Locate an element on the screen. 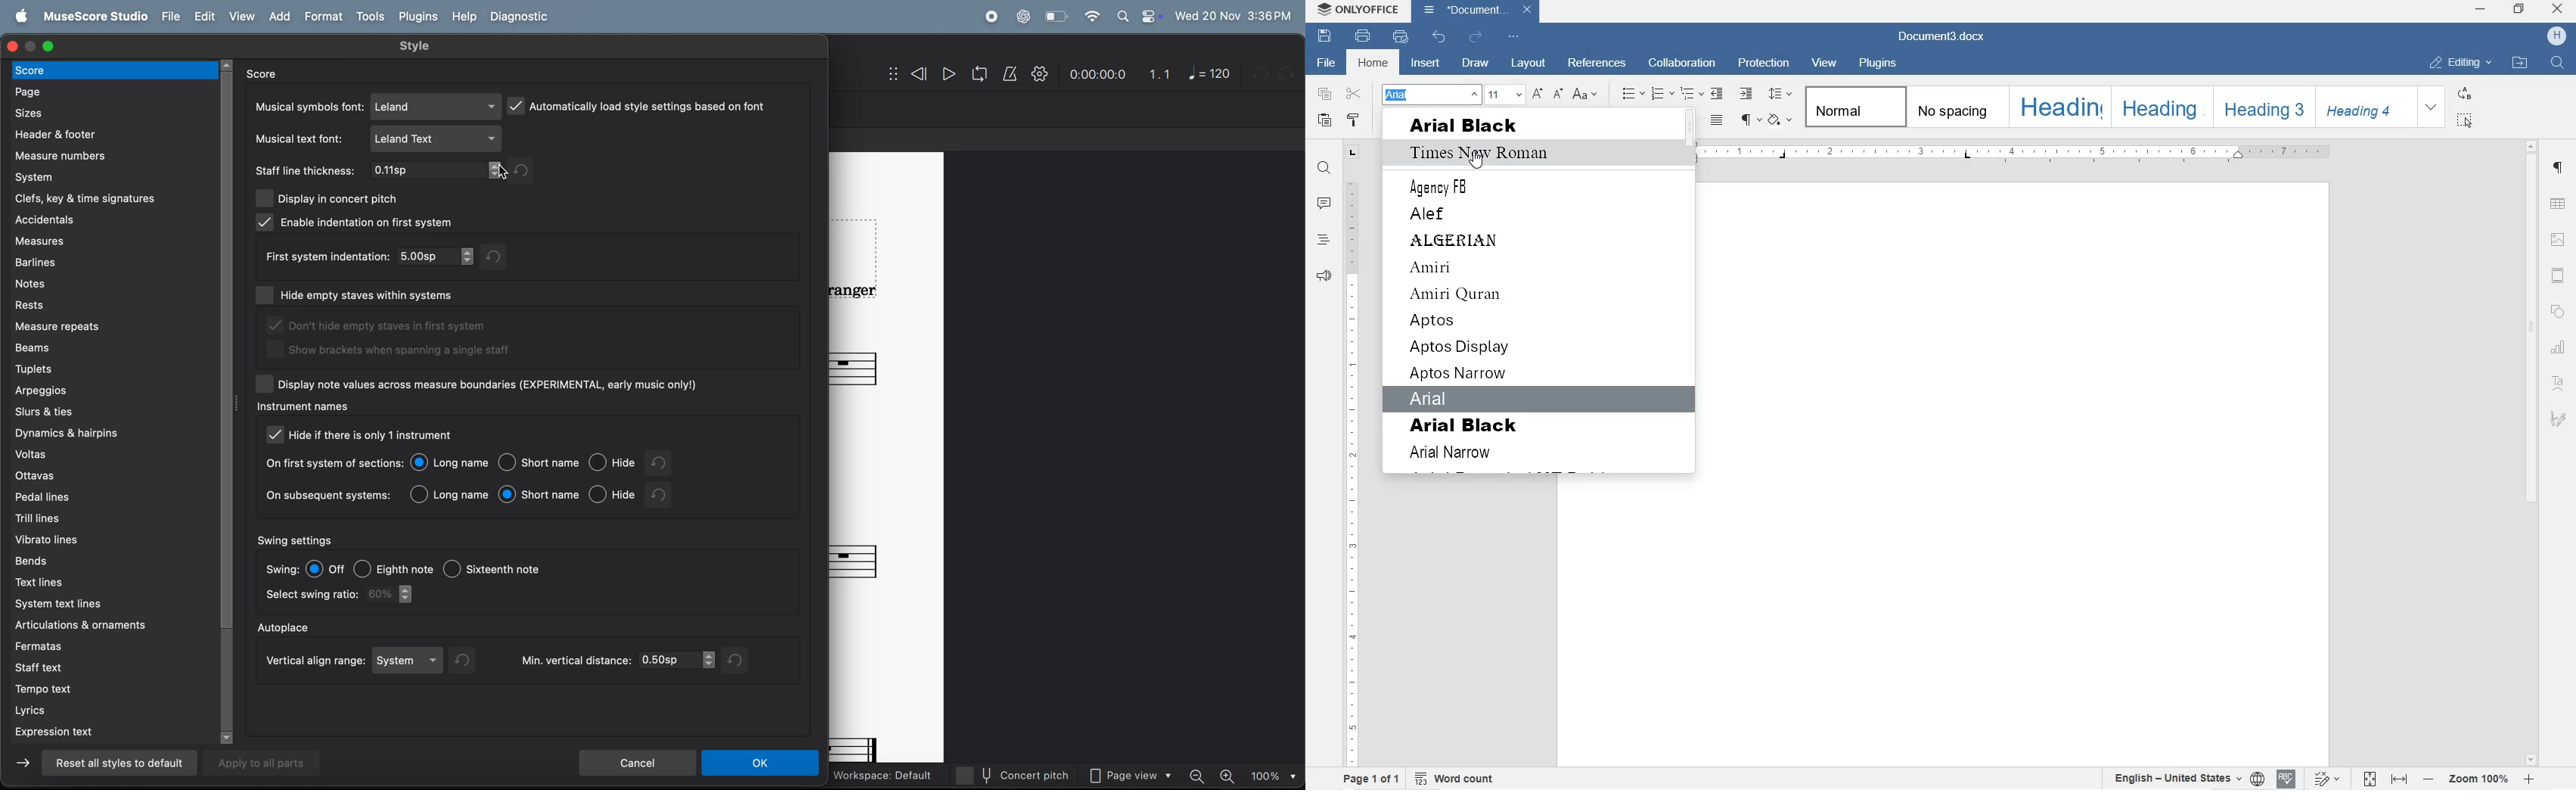  first sysytem indenatataion is located at coordinates (325, 256).